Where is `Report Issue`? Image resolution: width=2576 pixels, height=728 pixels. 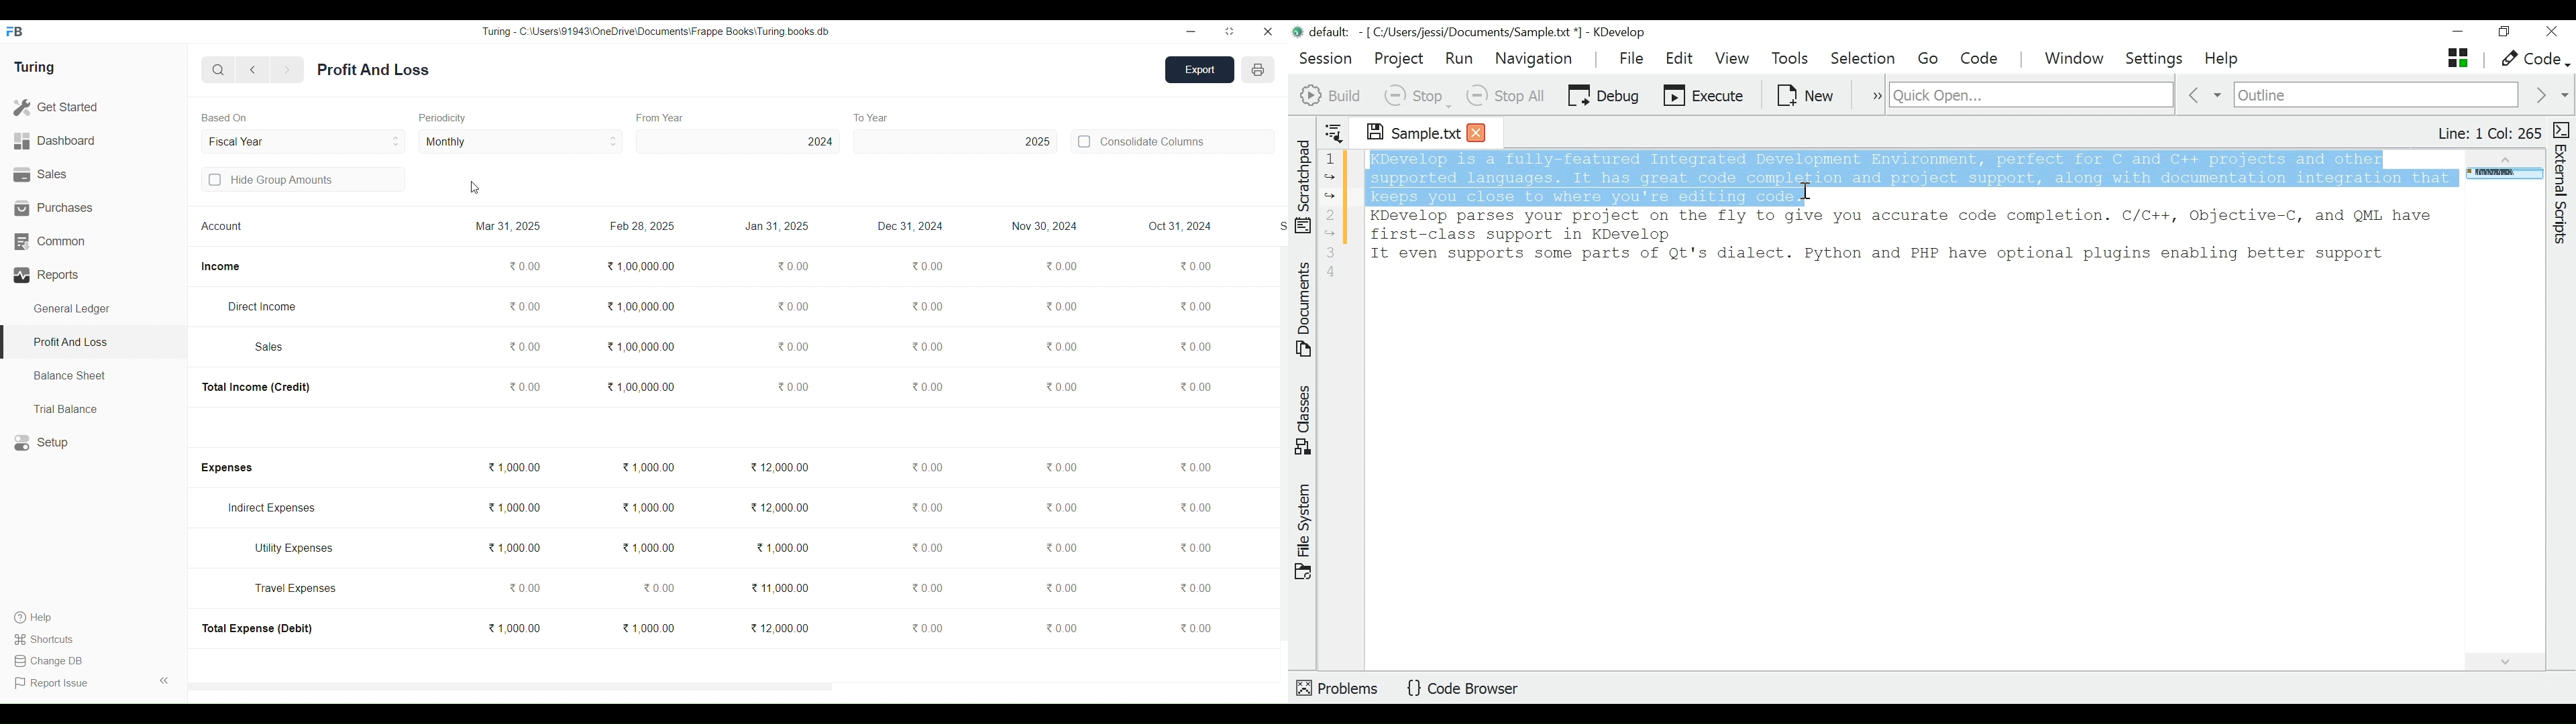
Report Issue is located at coordinates (54, 683).